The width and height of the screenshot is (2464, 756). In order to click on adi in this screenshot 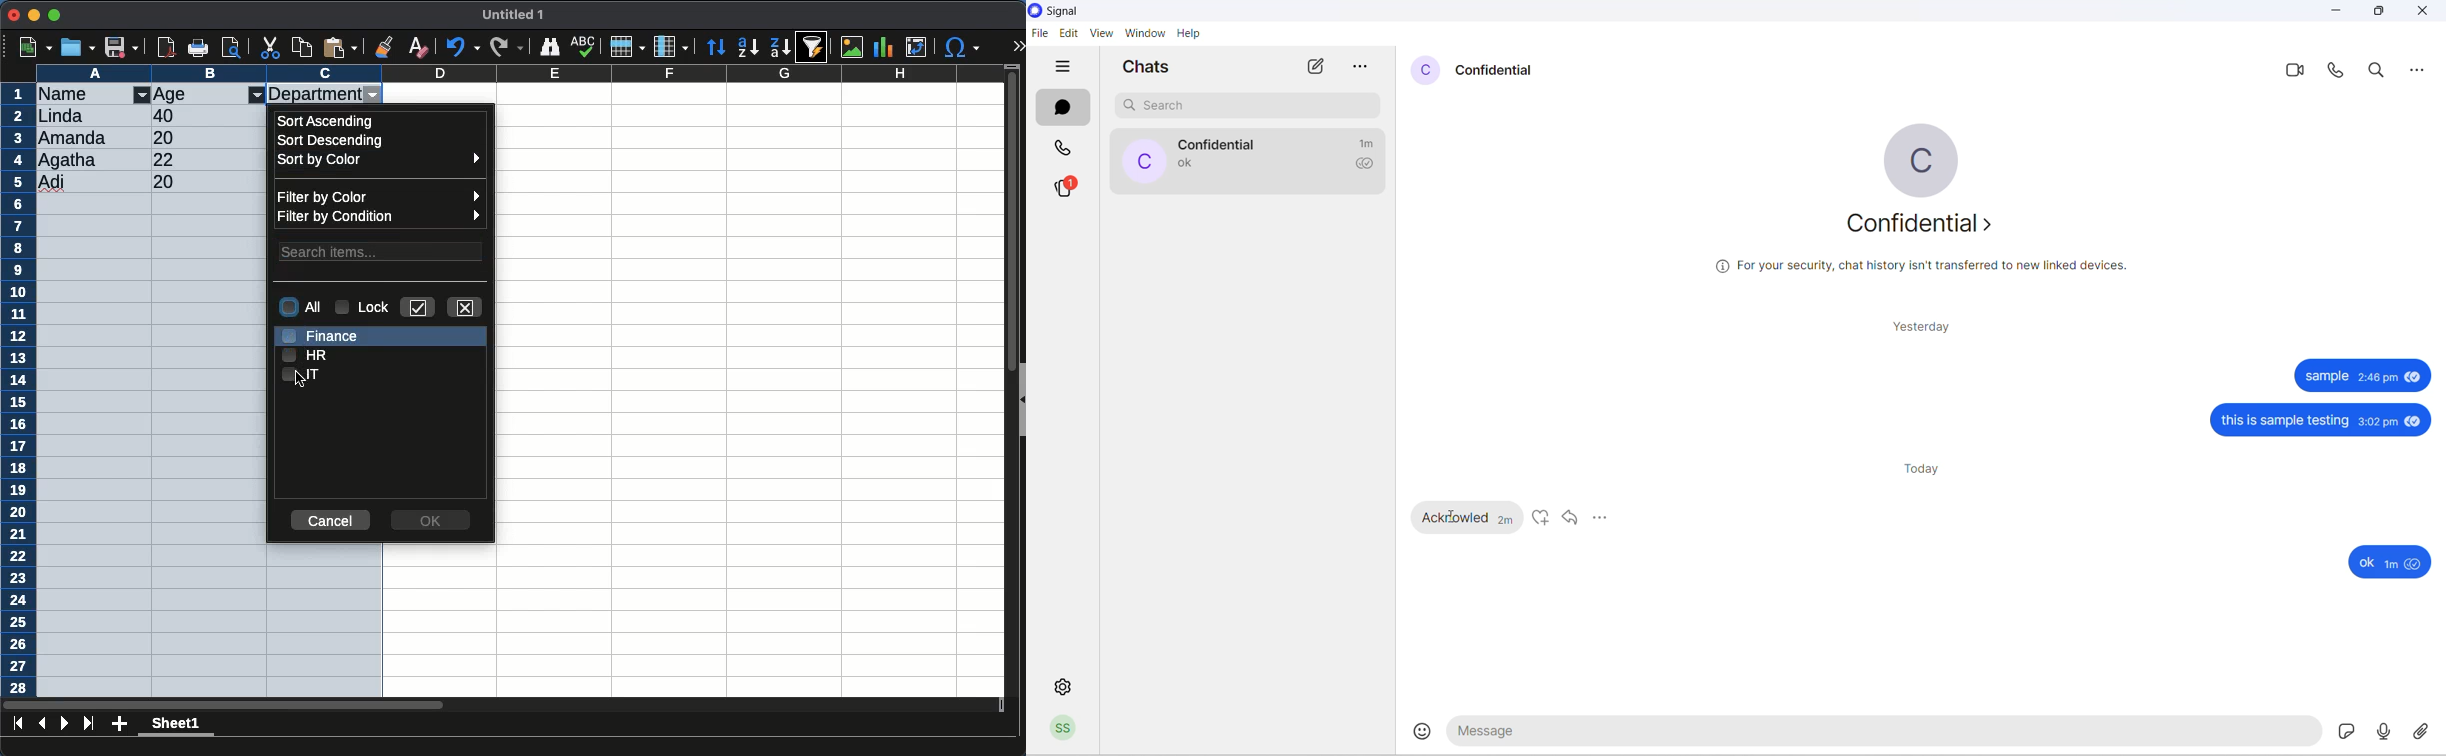, I will do `click(53, 183)`.